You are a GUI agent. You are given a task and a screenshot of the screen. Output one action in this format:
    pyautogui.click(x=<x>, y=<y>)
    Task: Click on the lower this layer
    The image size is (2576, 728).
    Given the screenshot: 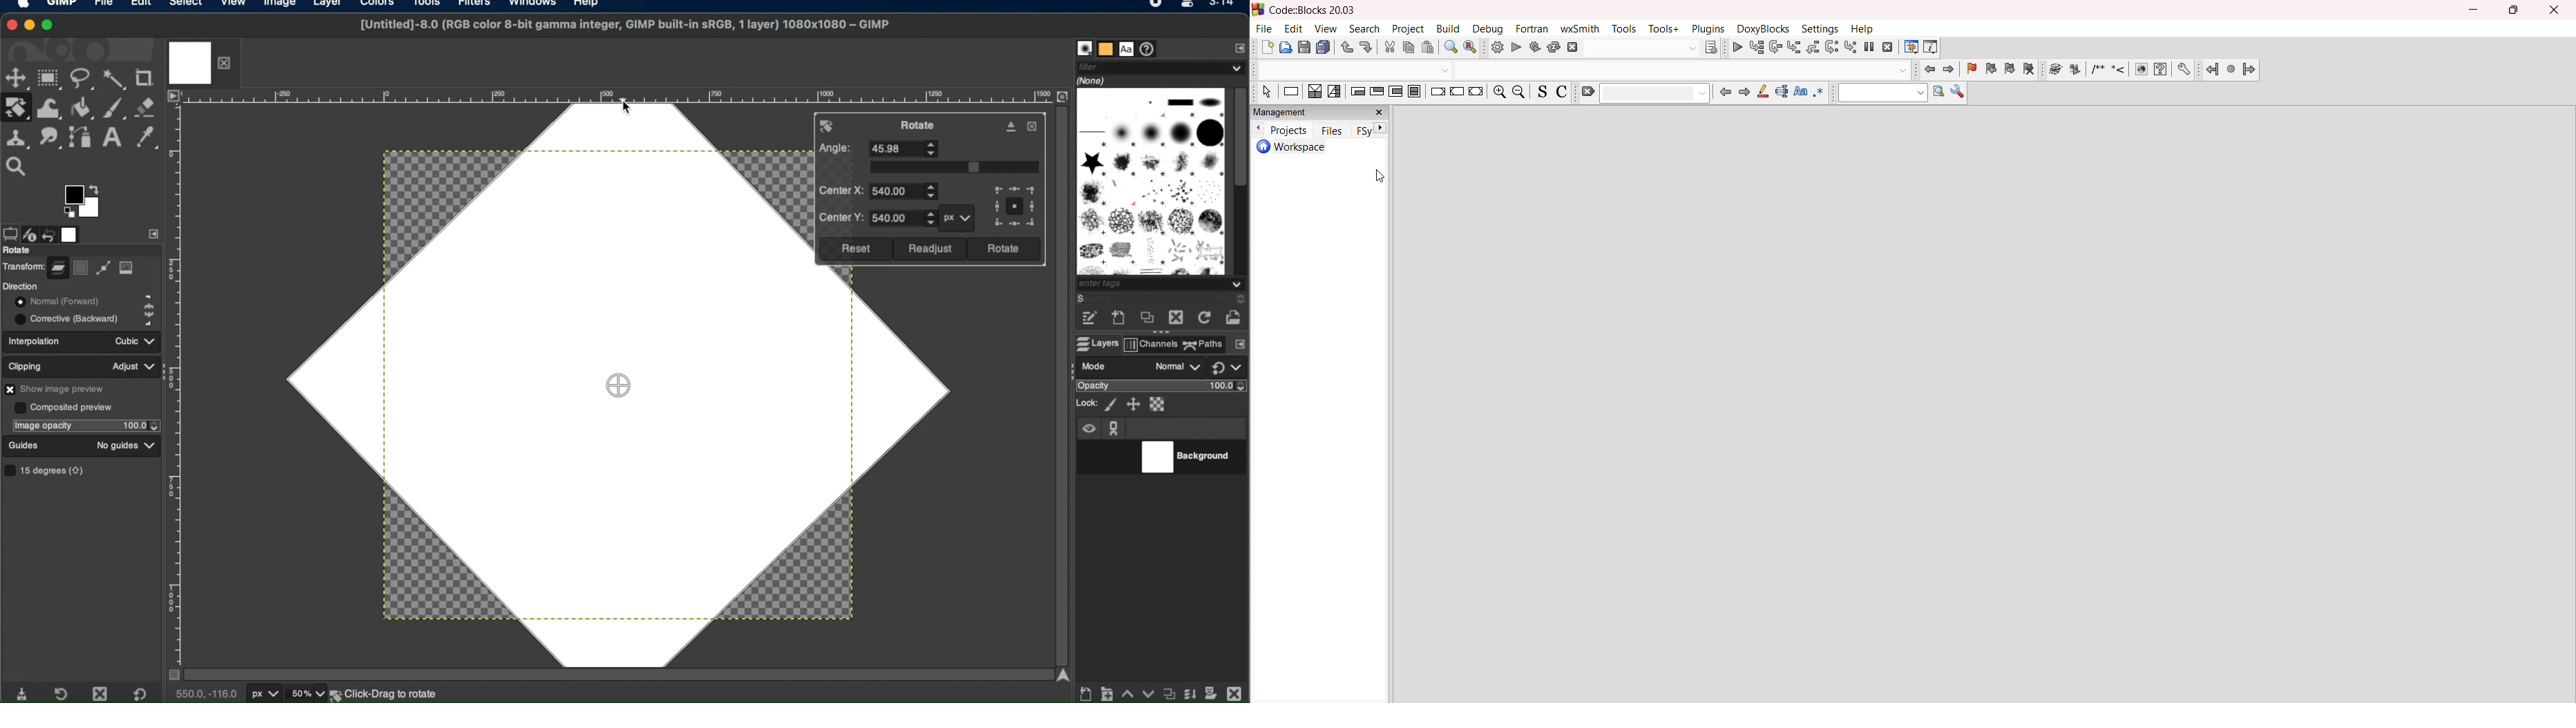 What is the action you would take?
    pyautogui.click(x=1148, y=693)
    